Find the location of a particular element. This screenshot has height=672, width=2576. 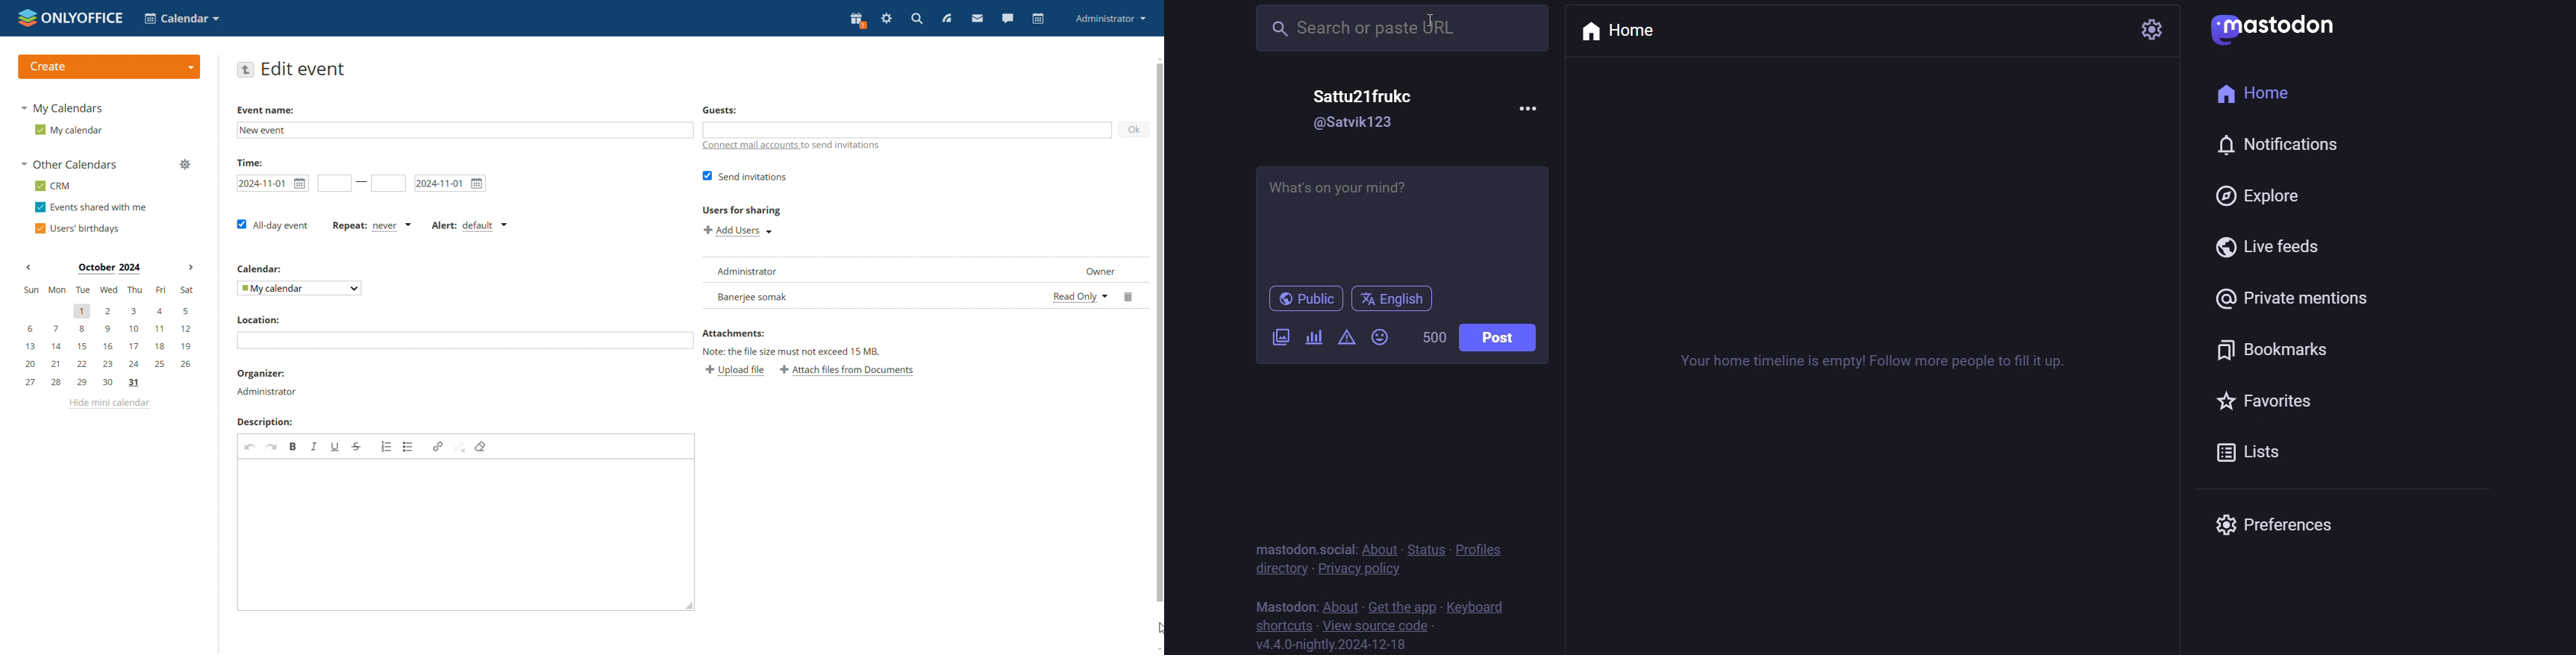

id is located at coordinates (1352, 124).